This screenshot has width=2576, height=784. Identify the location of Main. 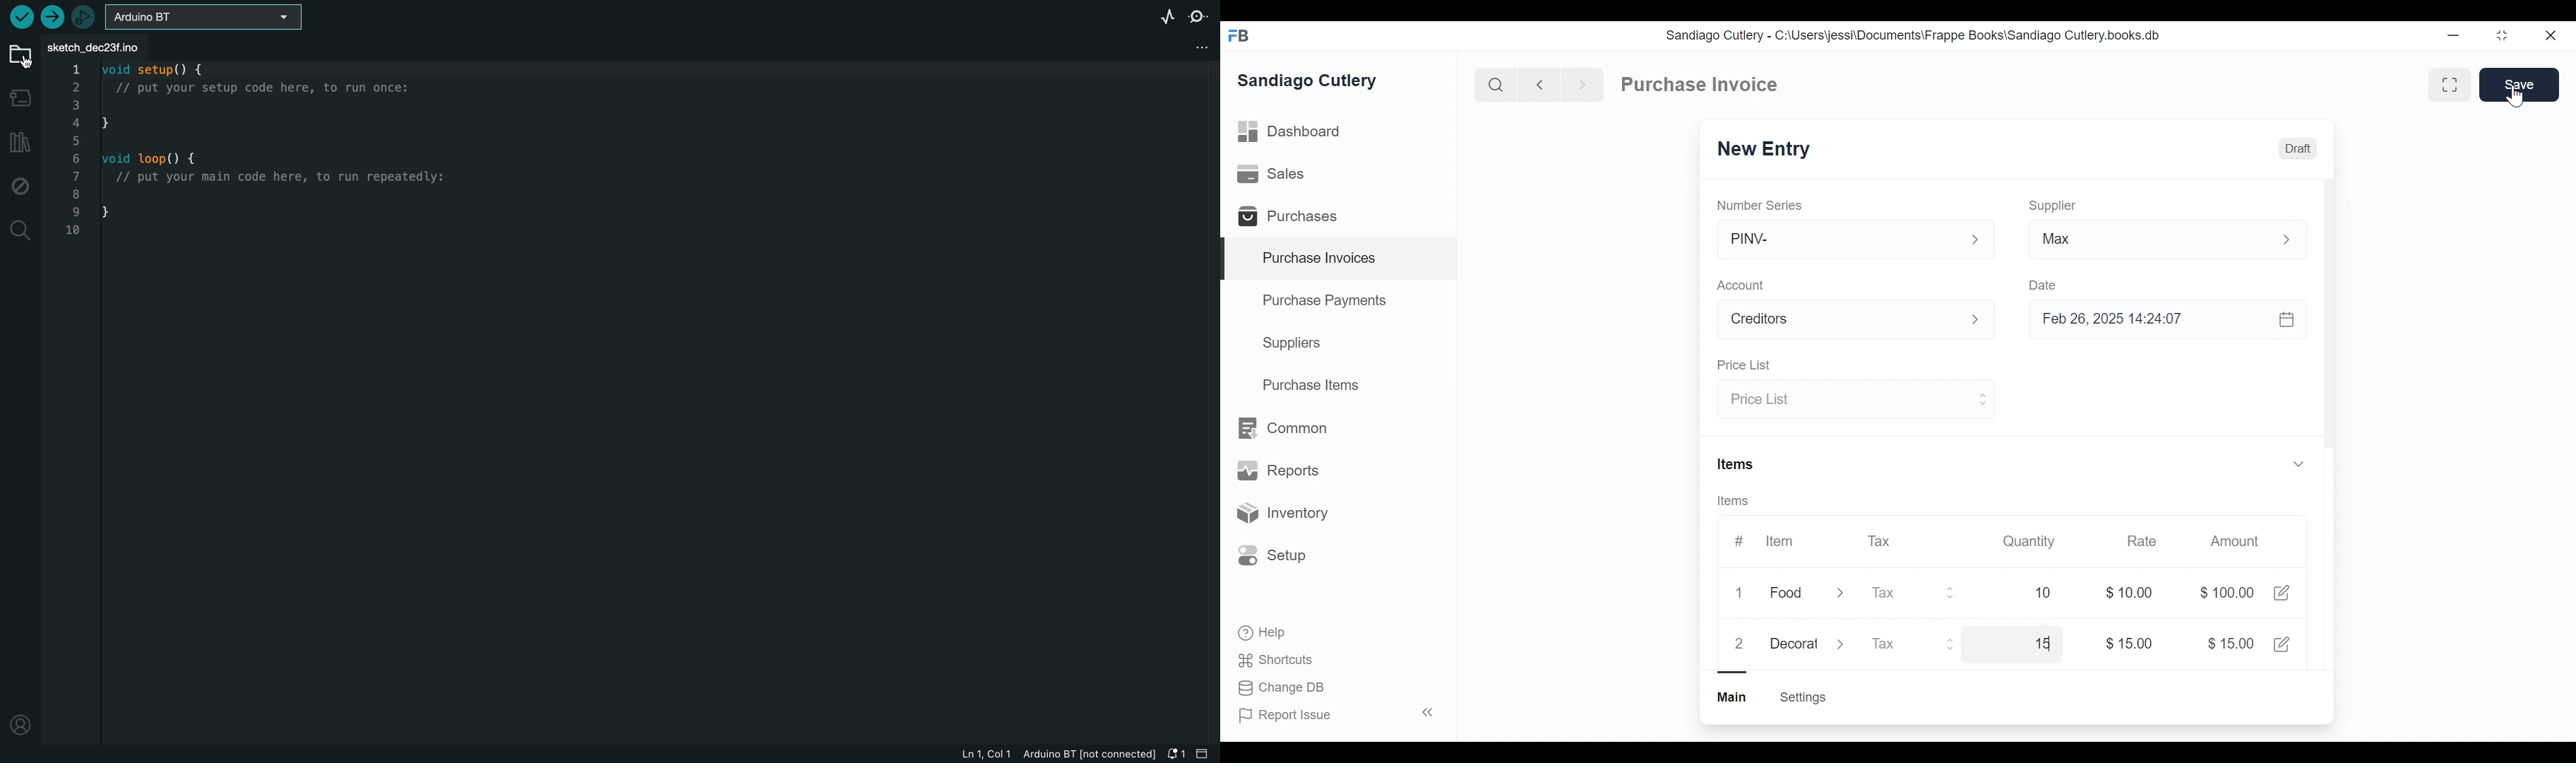
(1734, 696).